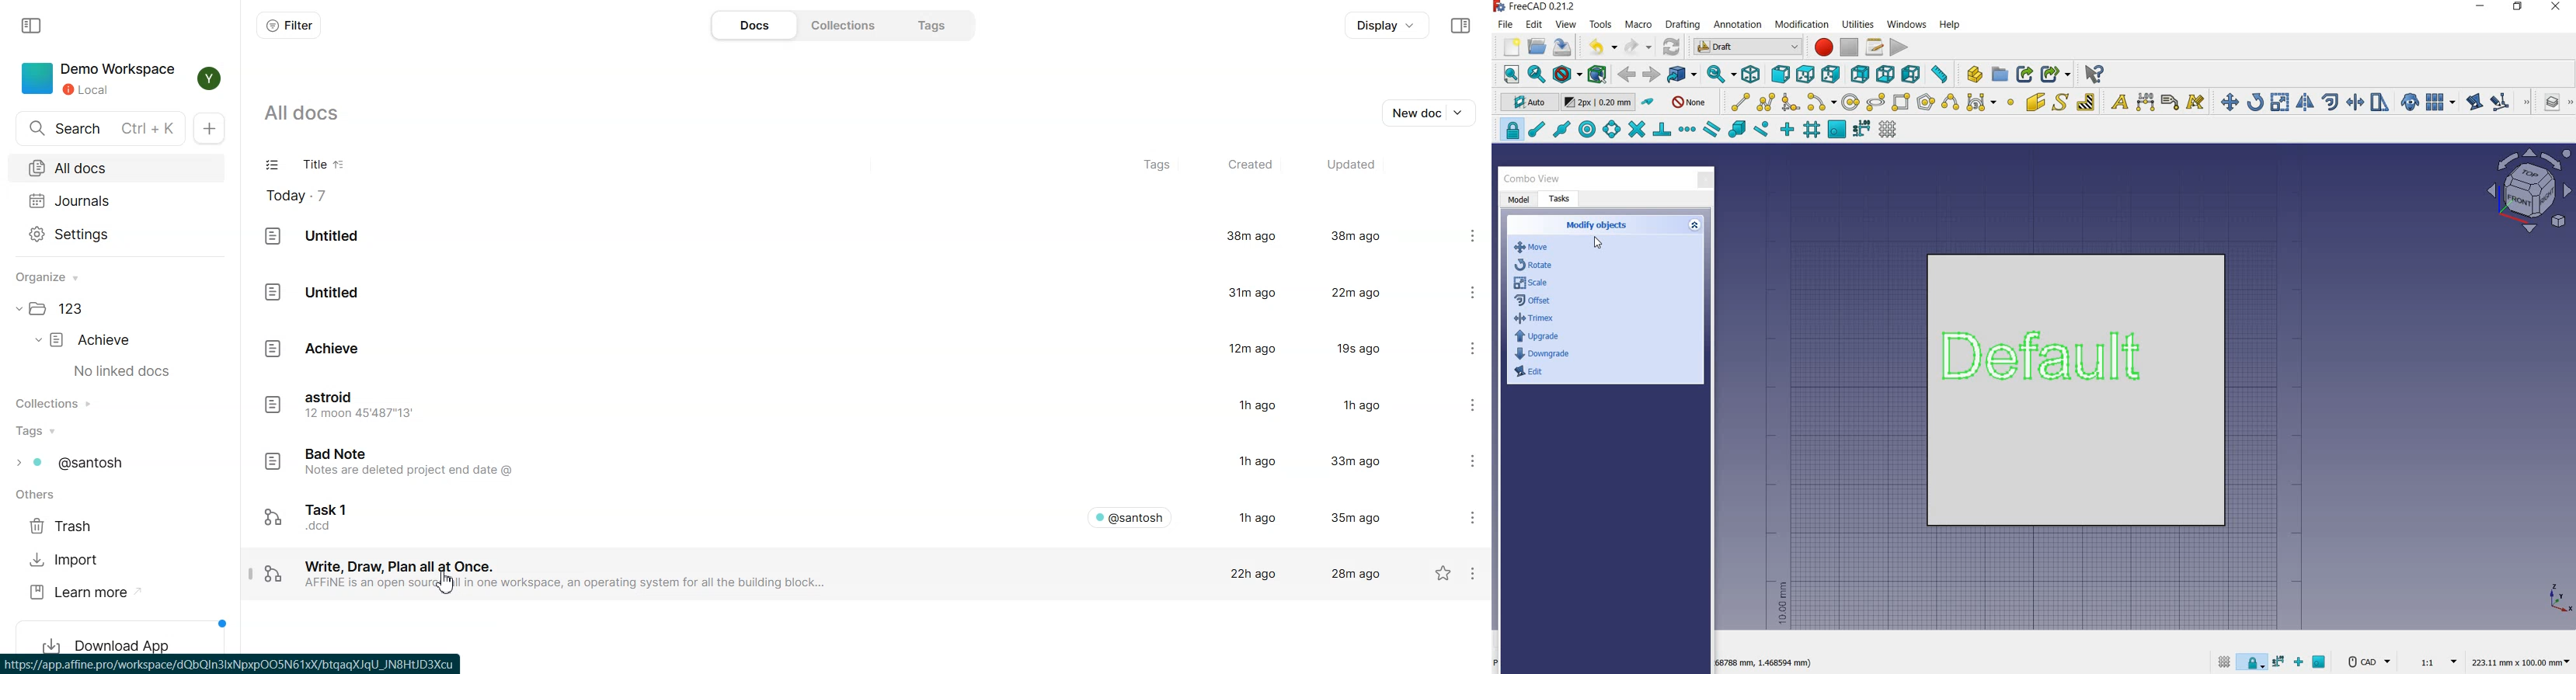 Image resolution: width=2576 pixels, height=700 pixels. I want to click on snap grid, so click(1811, 131).